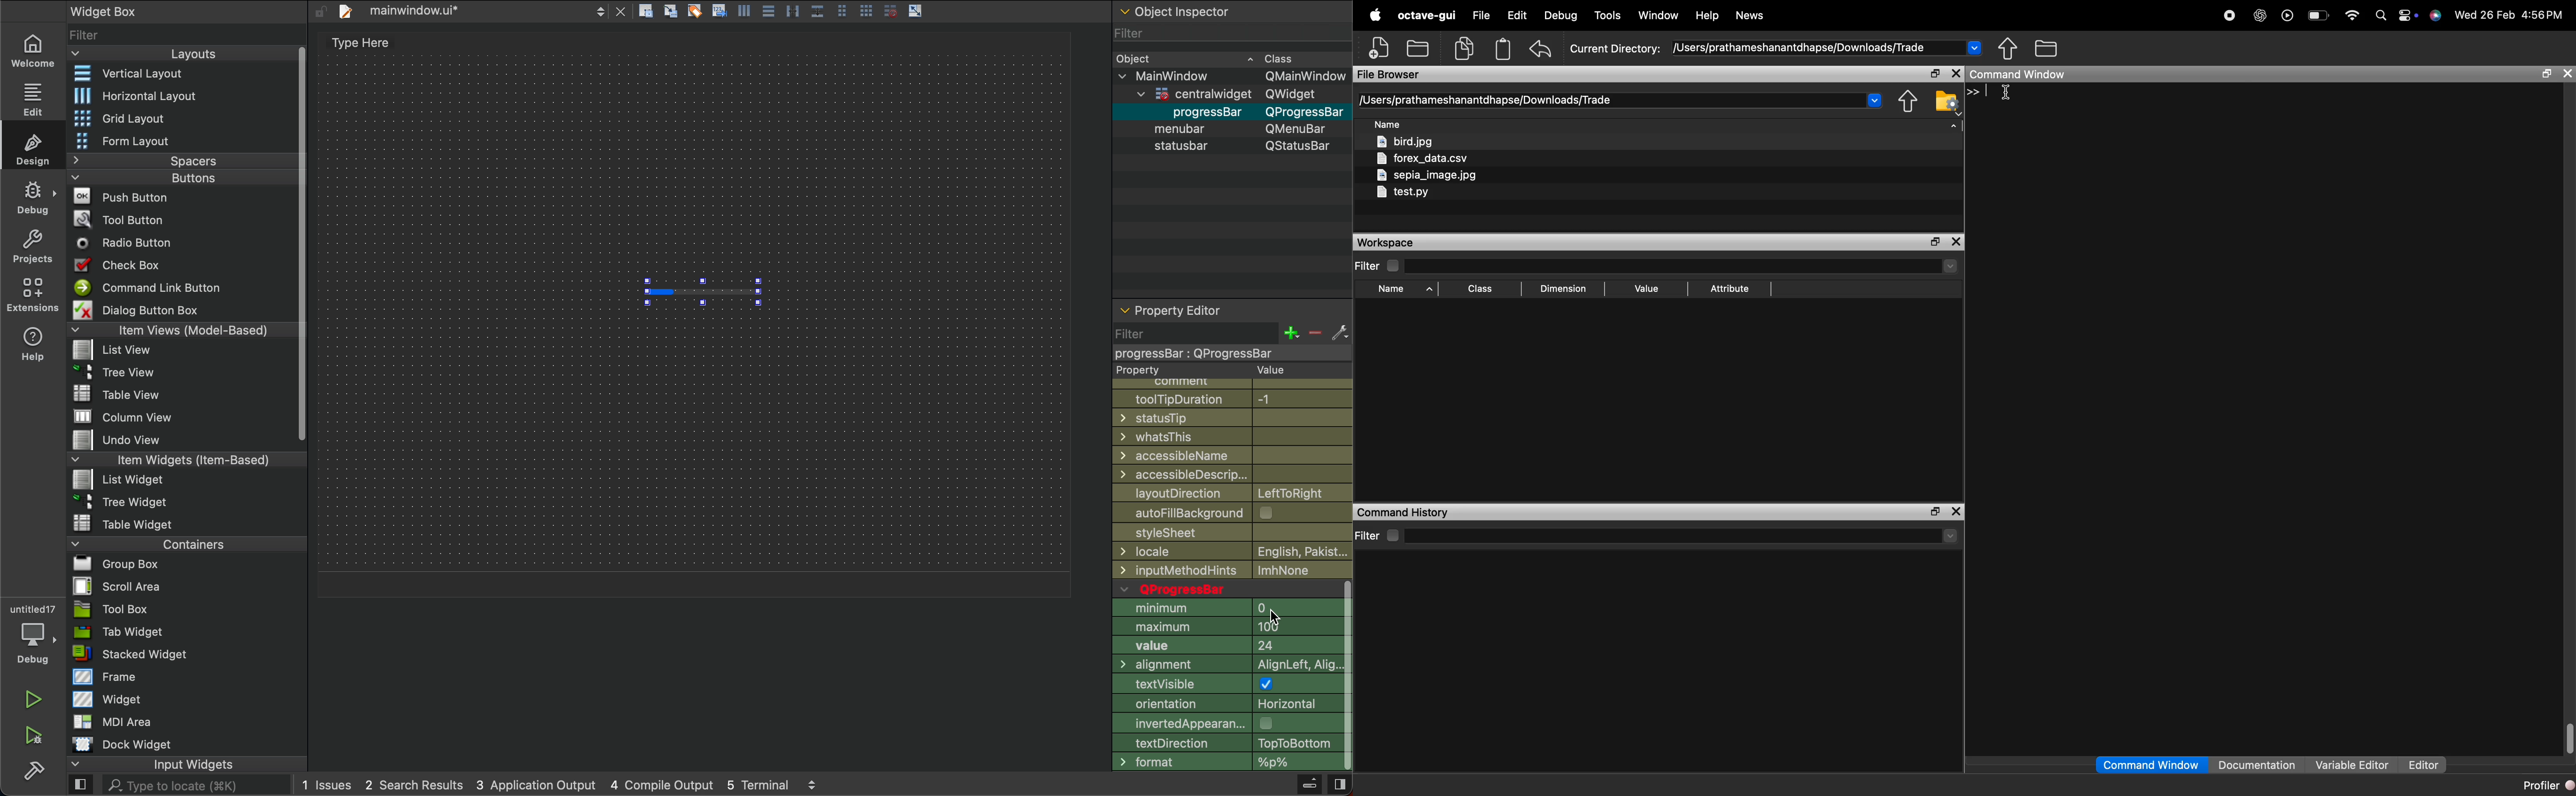  I want to click on extension, so click(33, 294).